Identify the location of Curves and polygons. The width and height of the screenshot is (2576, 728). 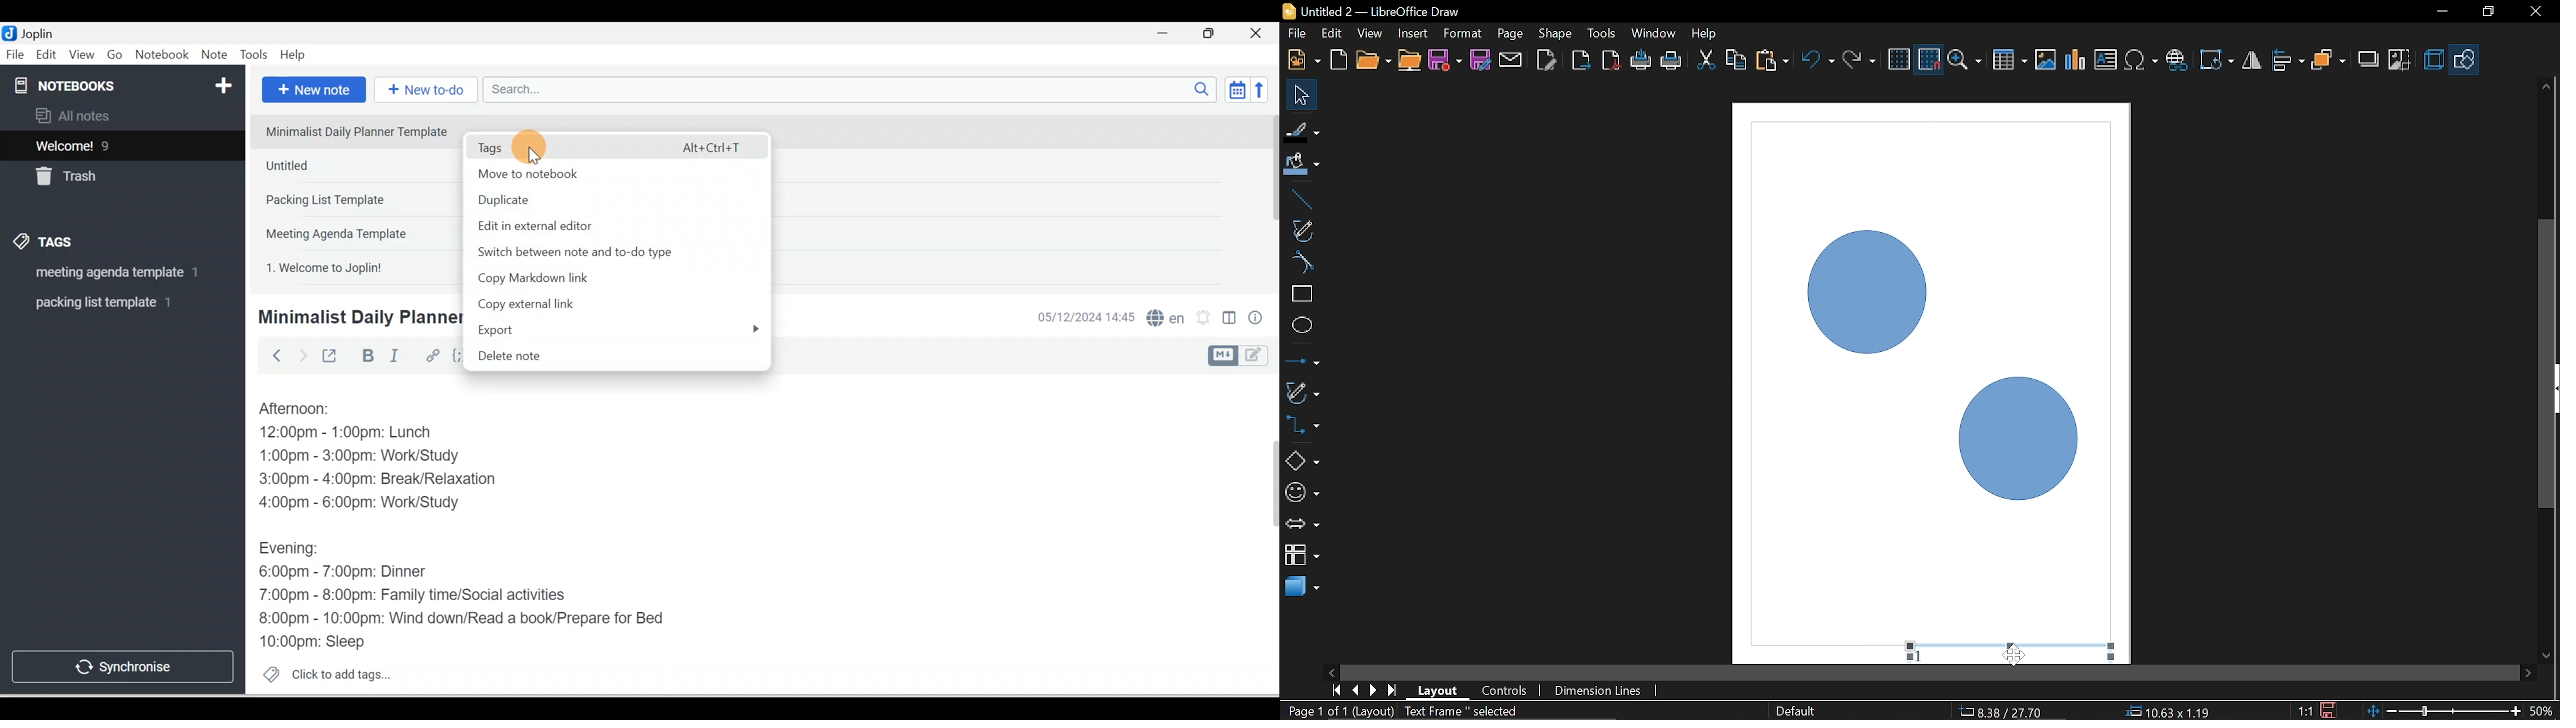
(1301, 392).